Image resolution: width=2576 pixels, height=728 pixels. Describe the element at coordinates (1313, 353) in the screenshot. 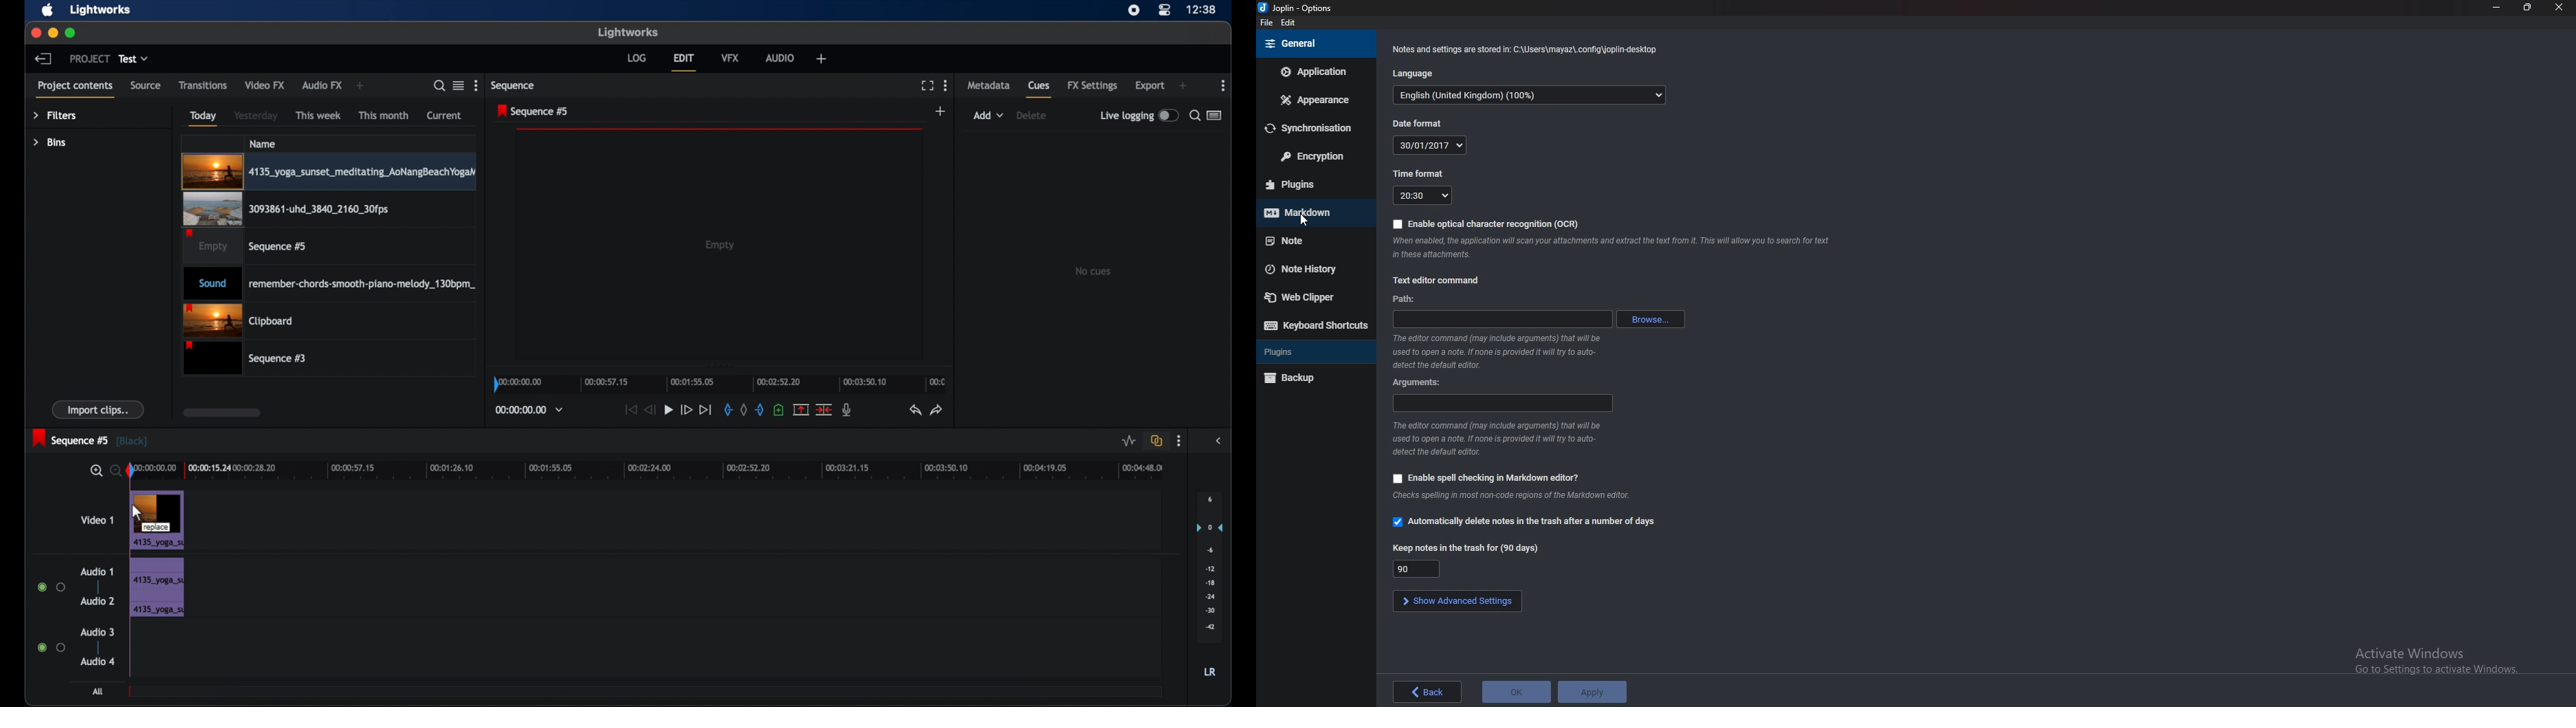

I see `plugins` at that location.